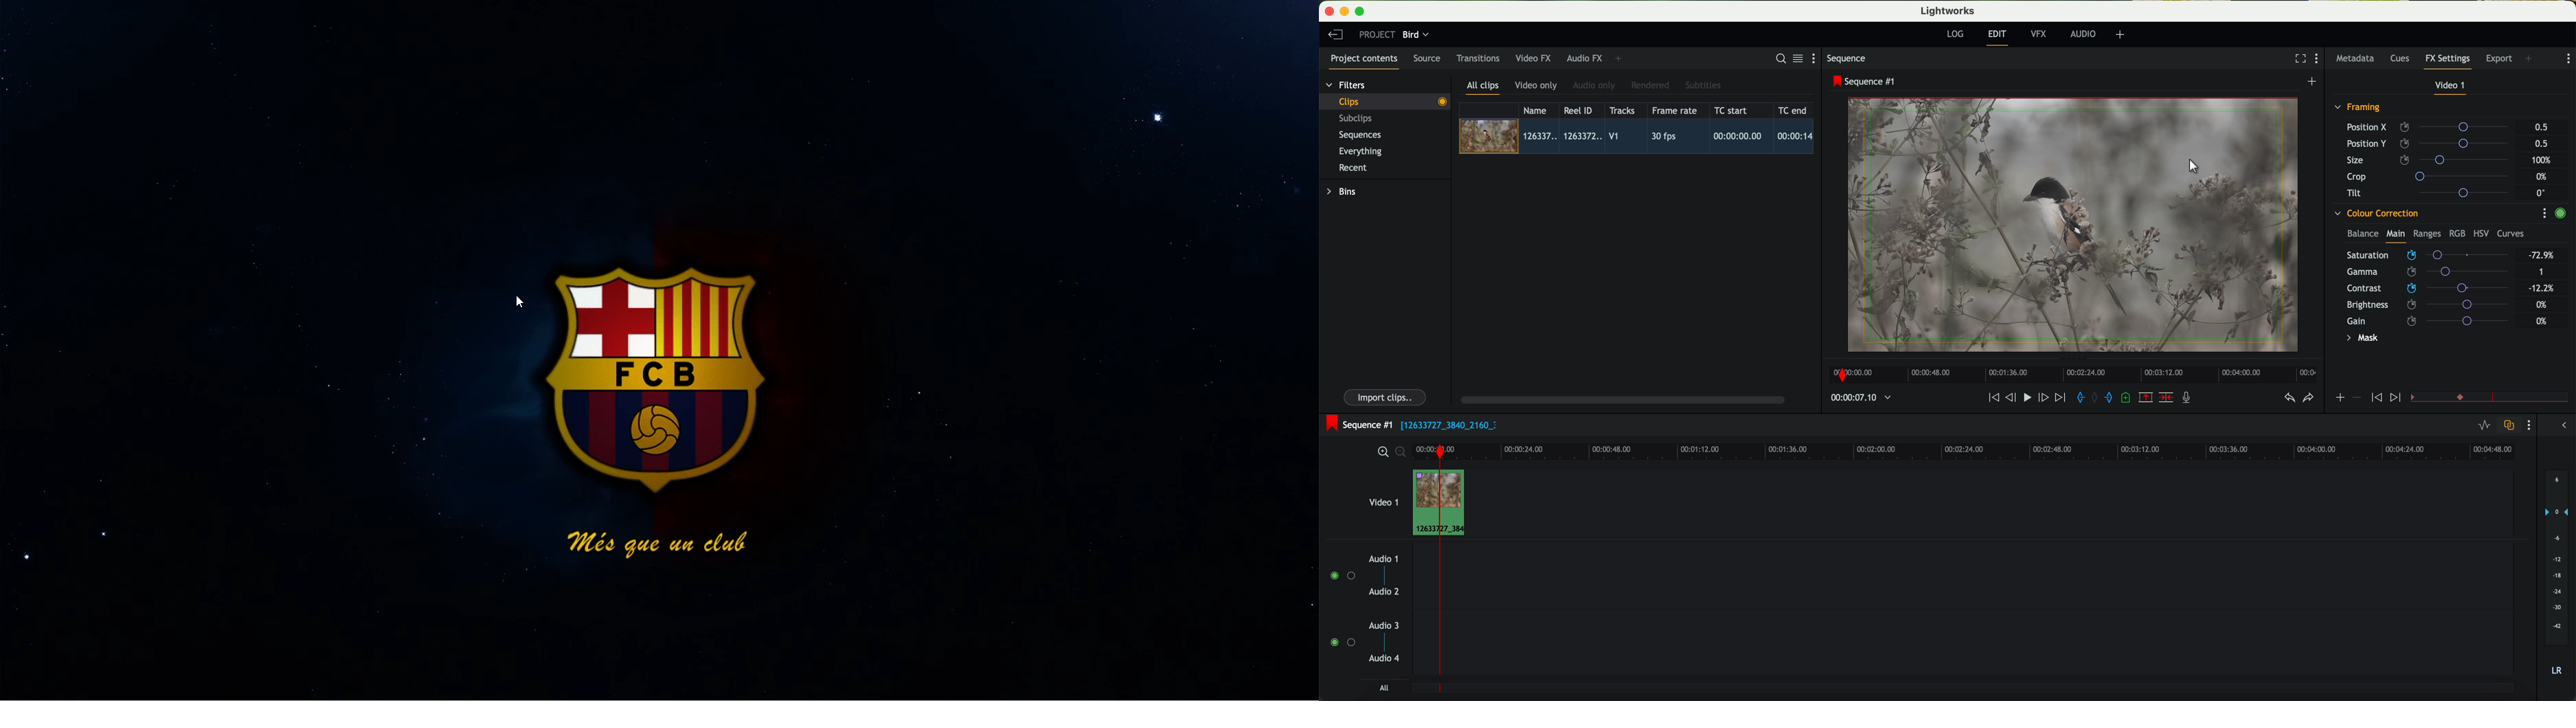  What do you see at coordinates (2012, 399) in the screenshot?
I see `nudge one frame back` at bounding box center [2012, 399].